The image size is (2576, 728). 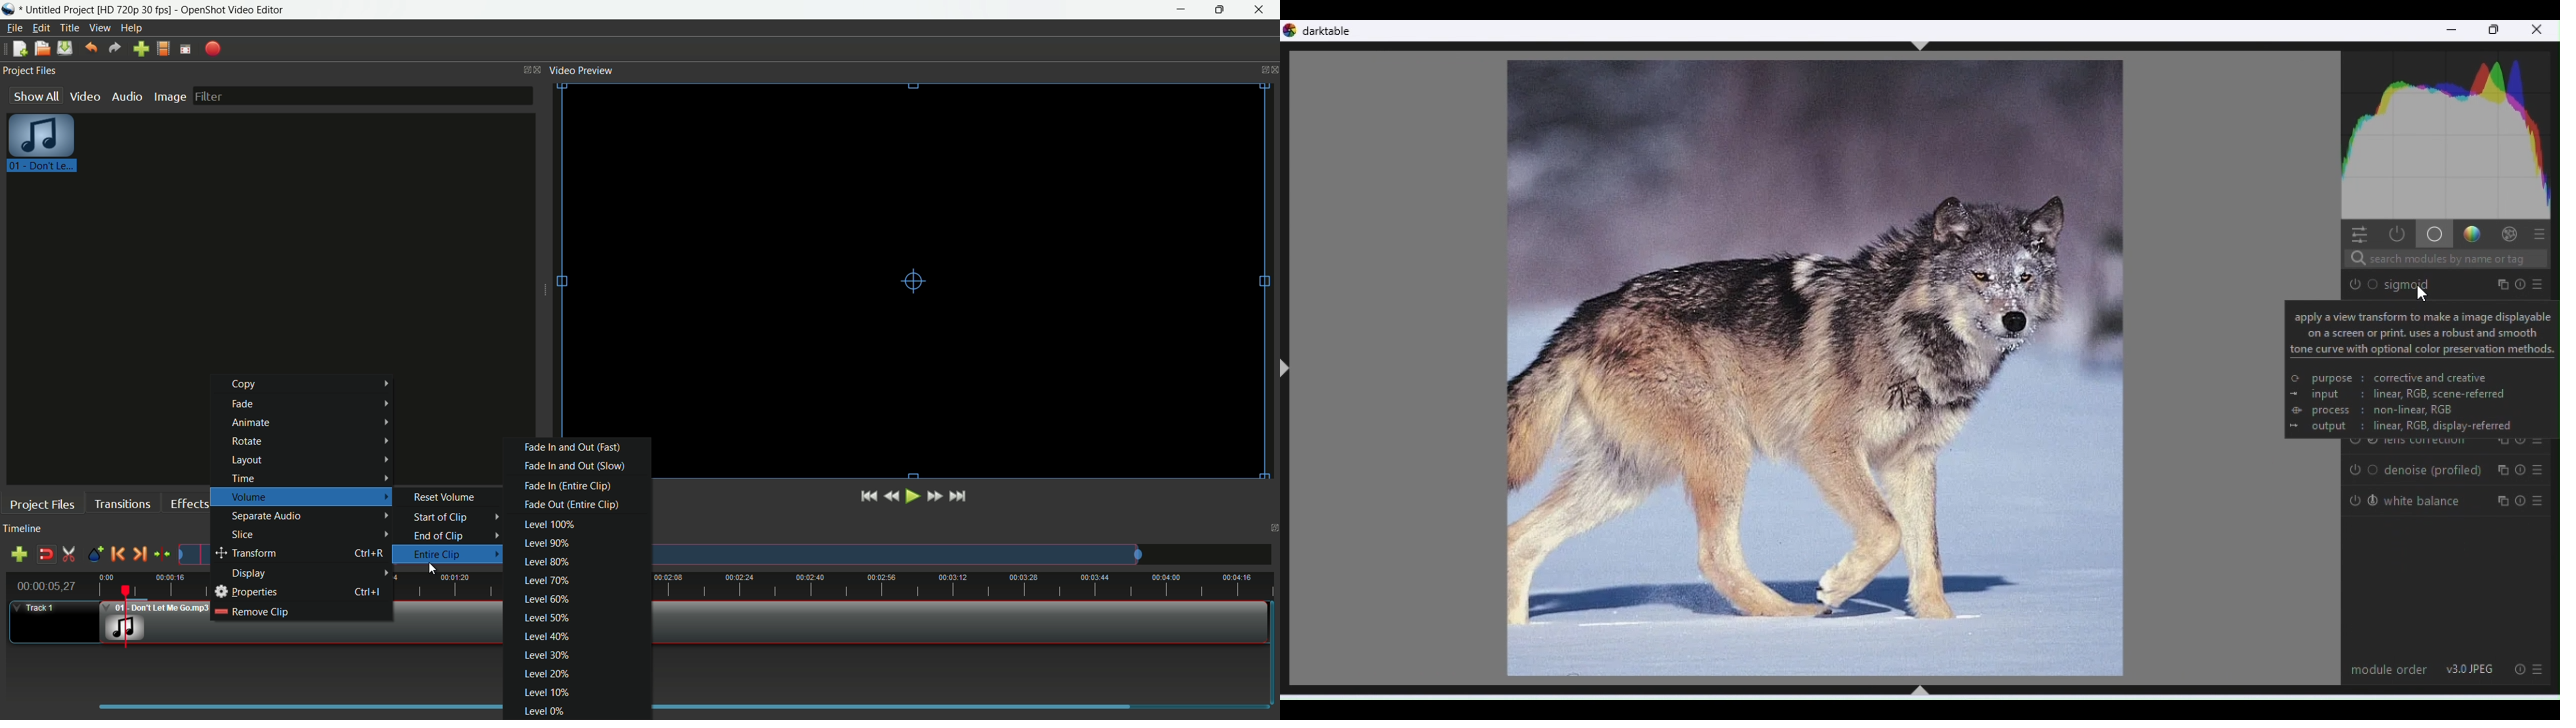 What do you see at coordinates (2448, 283) in the screenshot?
I see `Sigmoid` at bounding box center [2448, 283].